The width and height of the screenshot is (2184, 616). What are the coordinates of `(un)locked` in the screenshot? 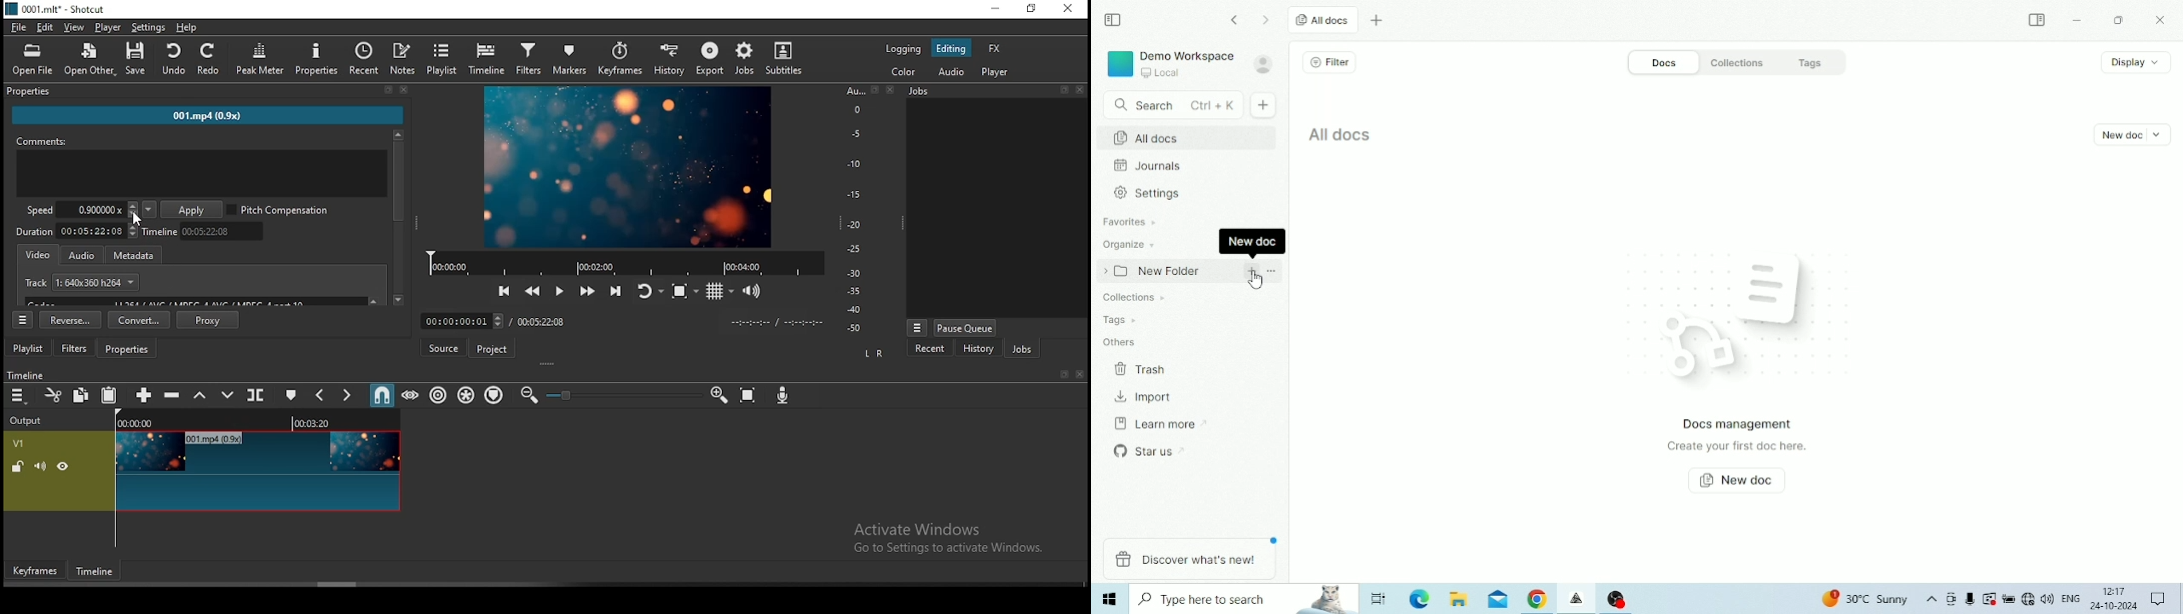 It's located at (19, 467).